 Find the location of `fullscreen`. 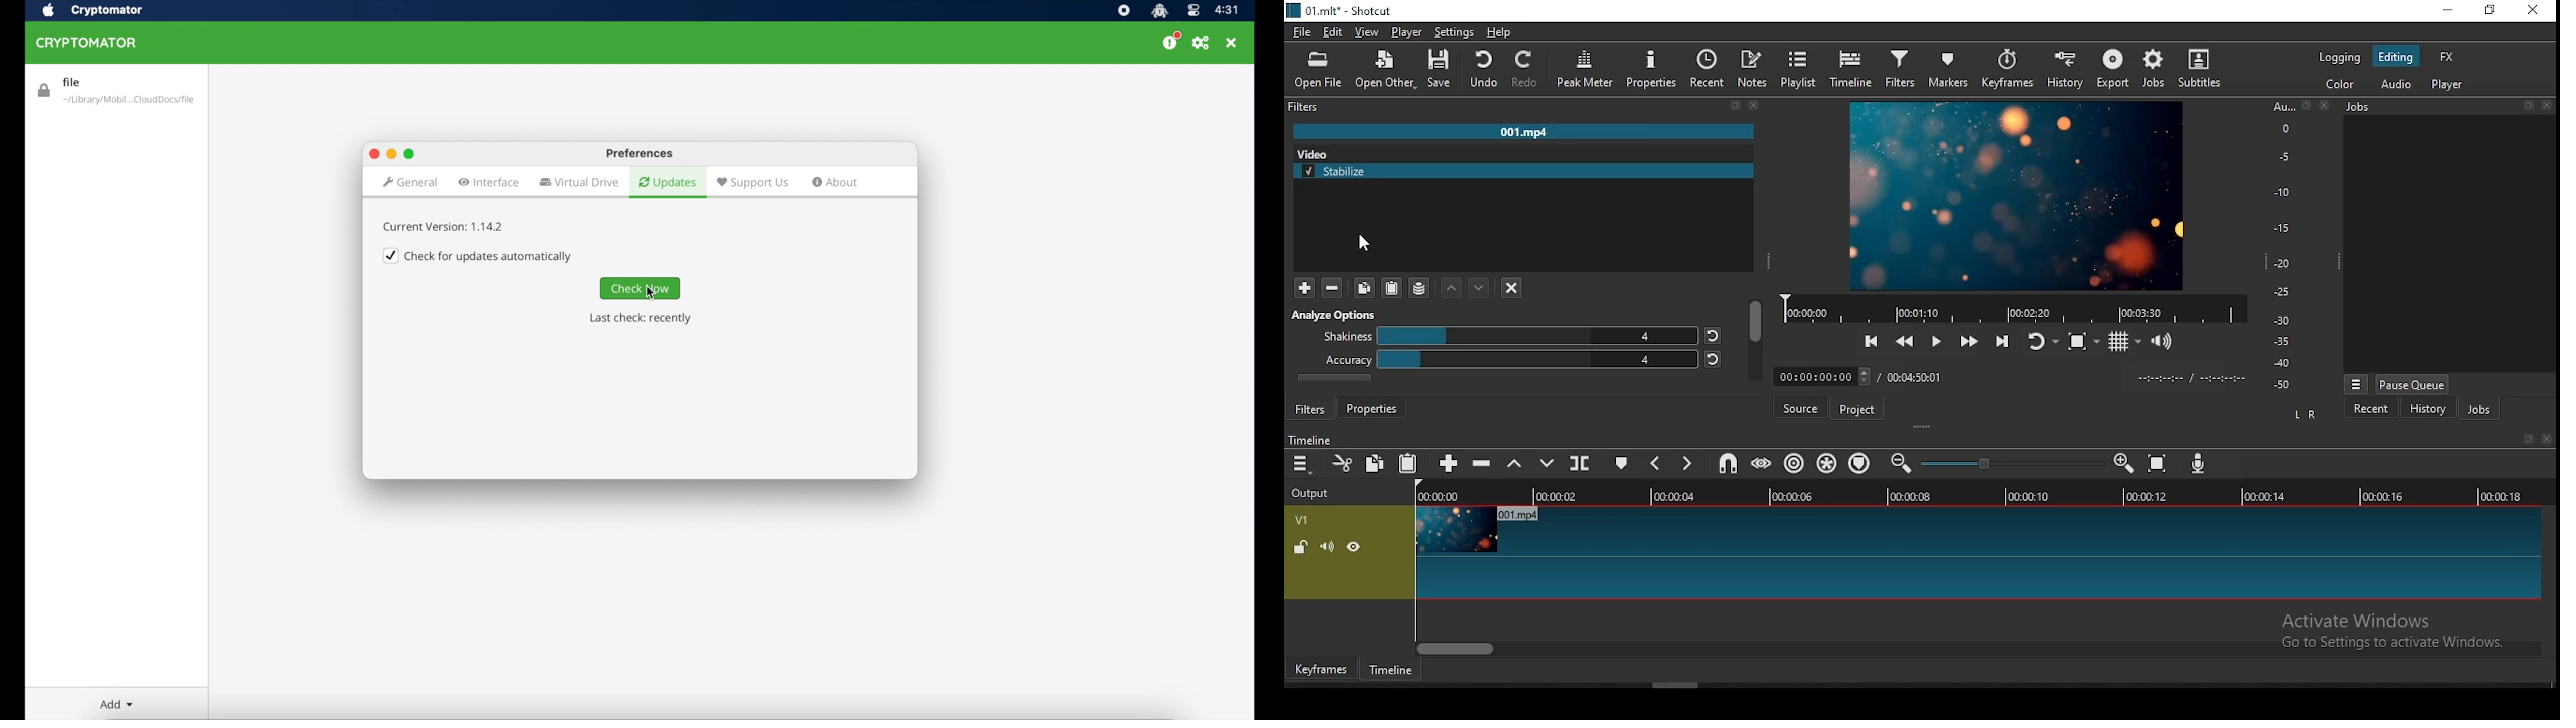

fullscreen is located at coordinates (2307, 106).